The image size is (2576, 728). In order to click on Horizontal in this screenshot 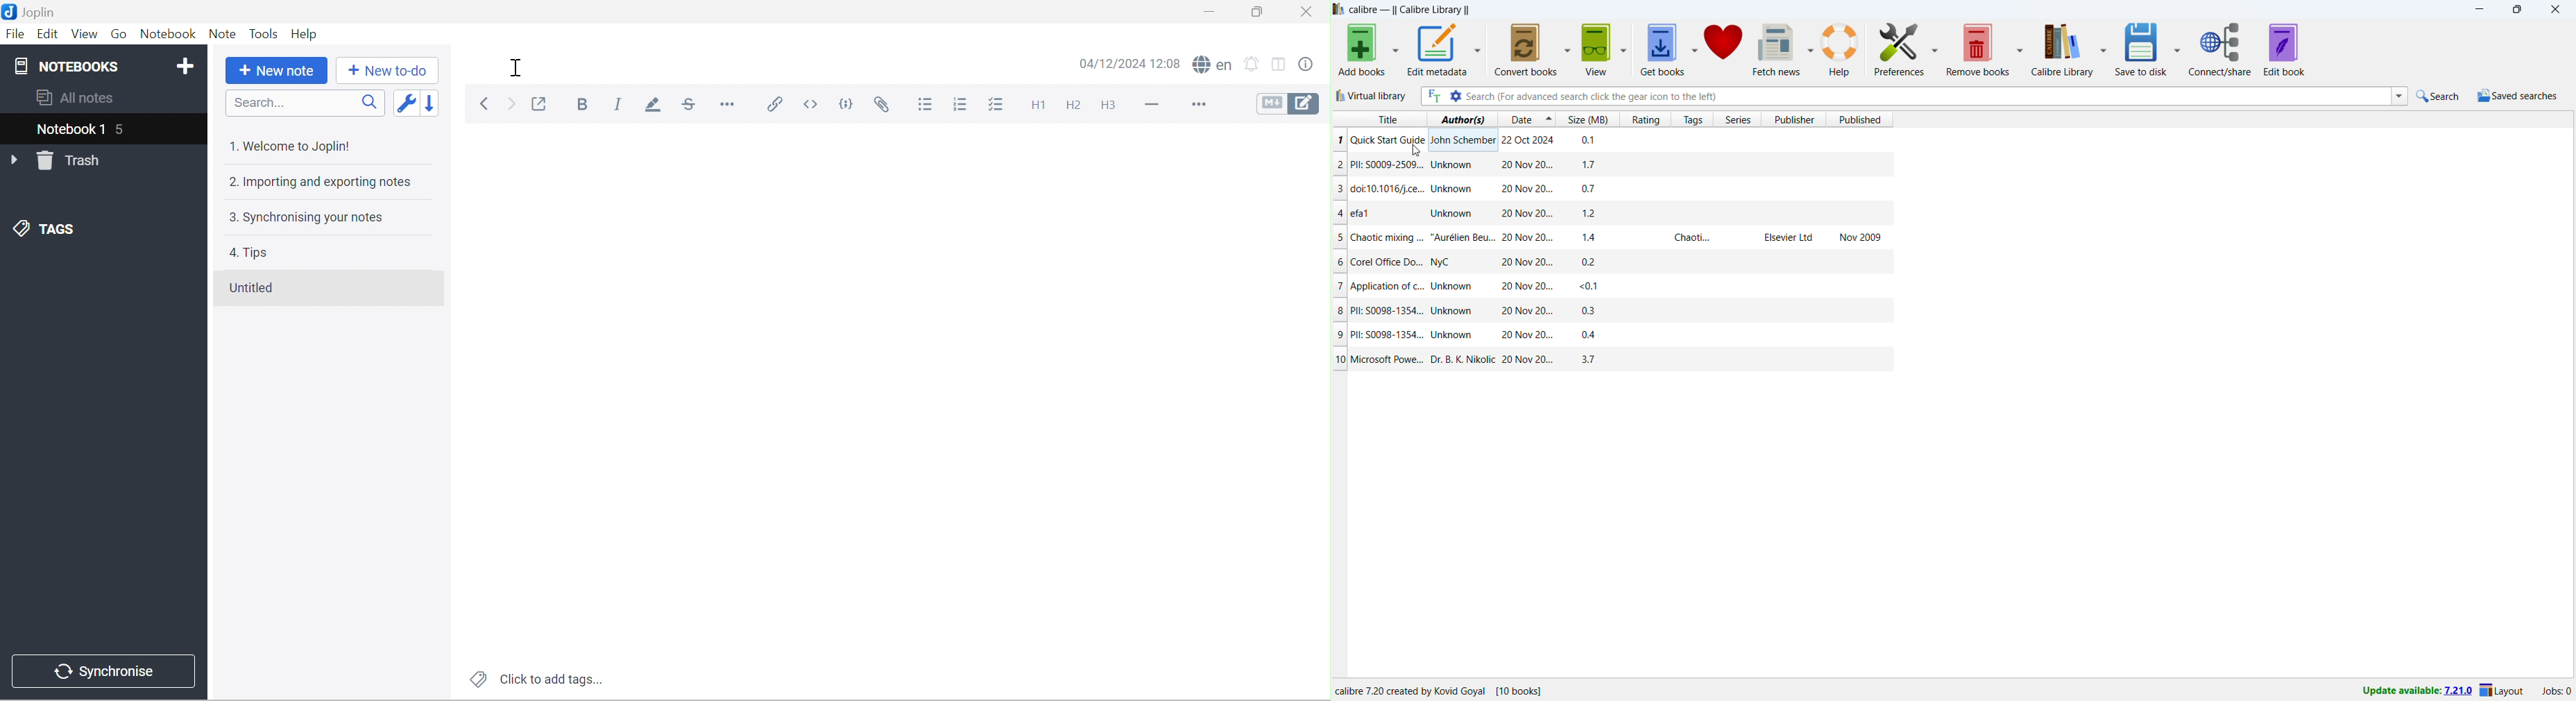, I will do `click(731, 106)`.